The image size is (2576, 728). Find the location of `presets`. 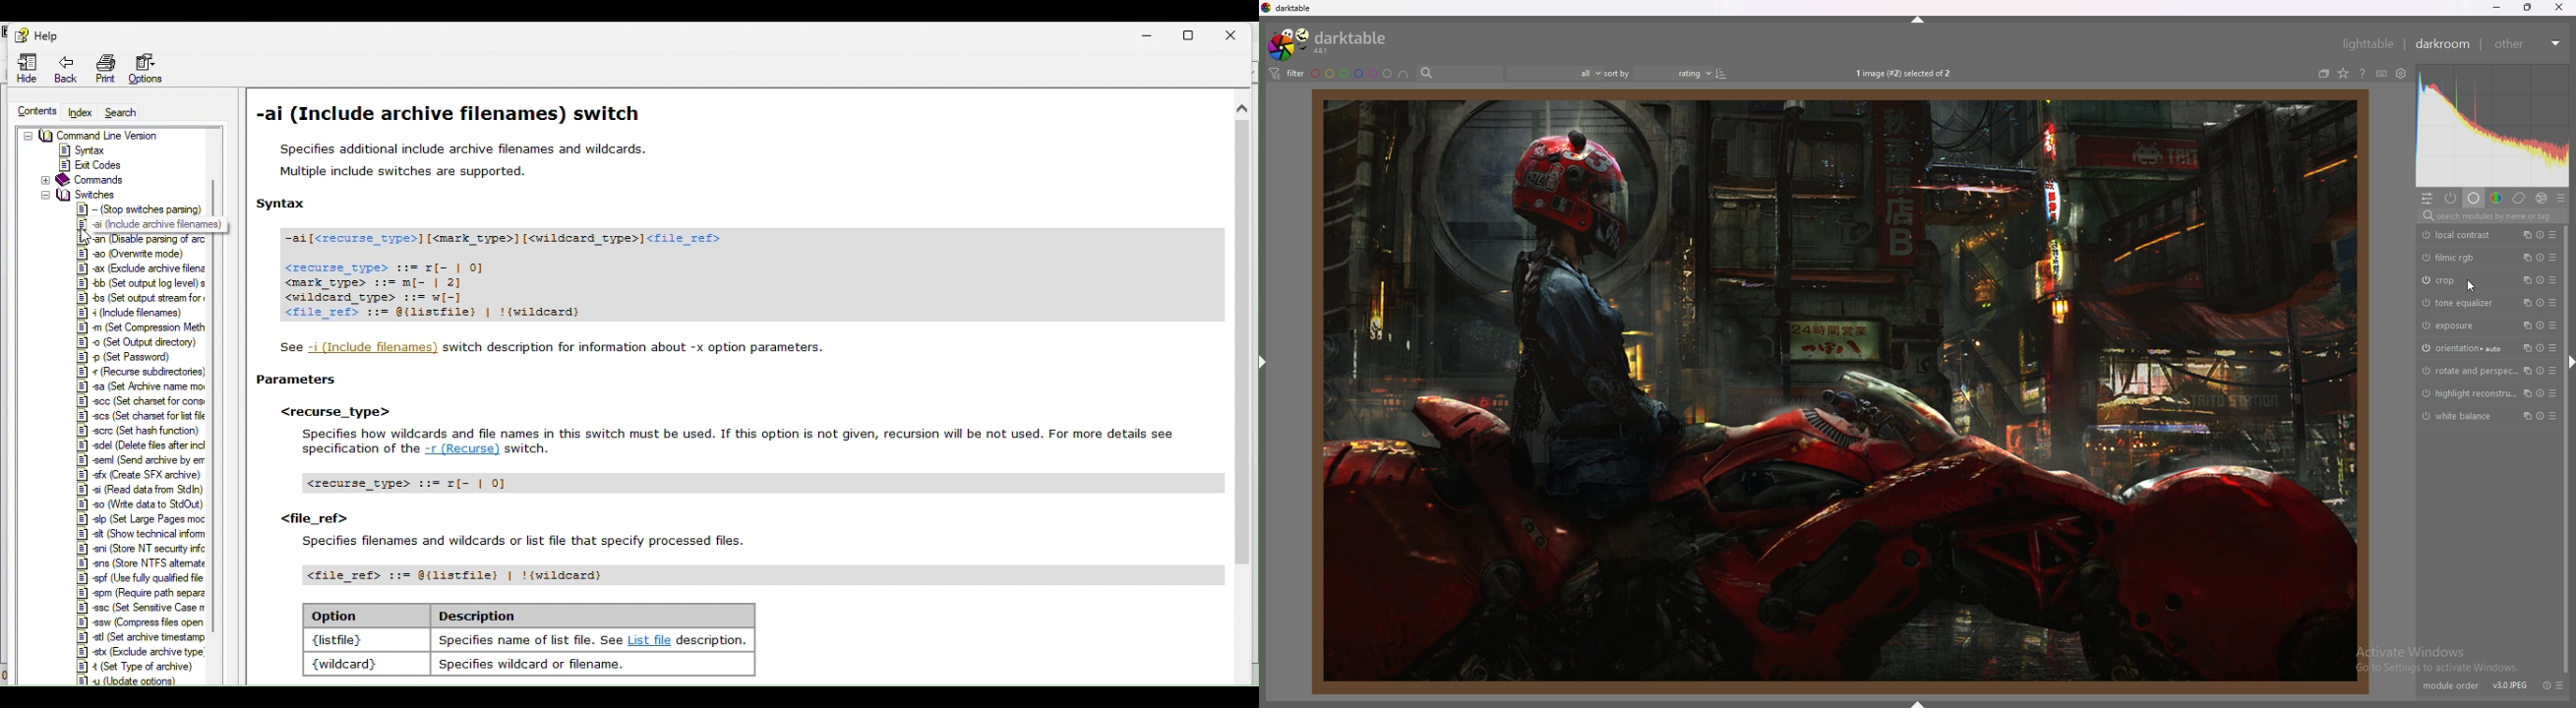

presets is located at coordinates (2553, 279).